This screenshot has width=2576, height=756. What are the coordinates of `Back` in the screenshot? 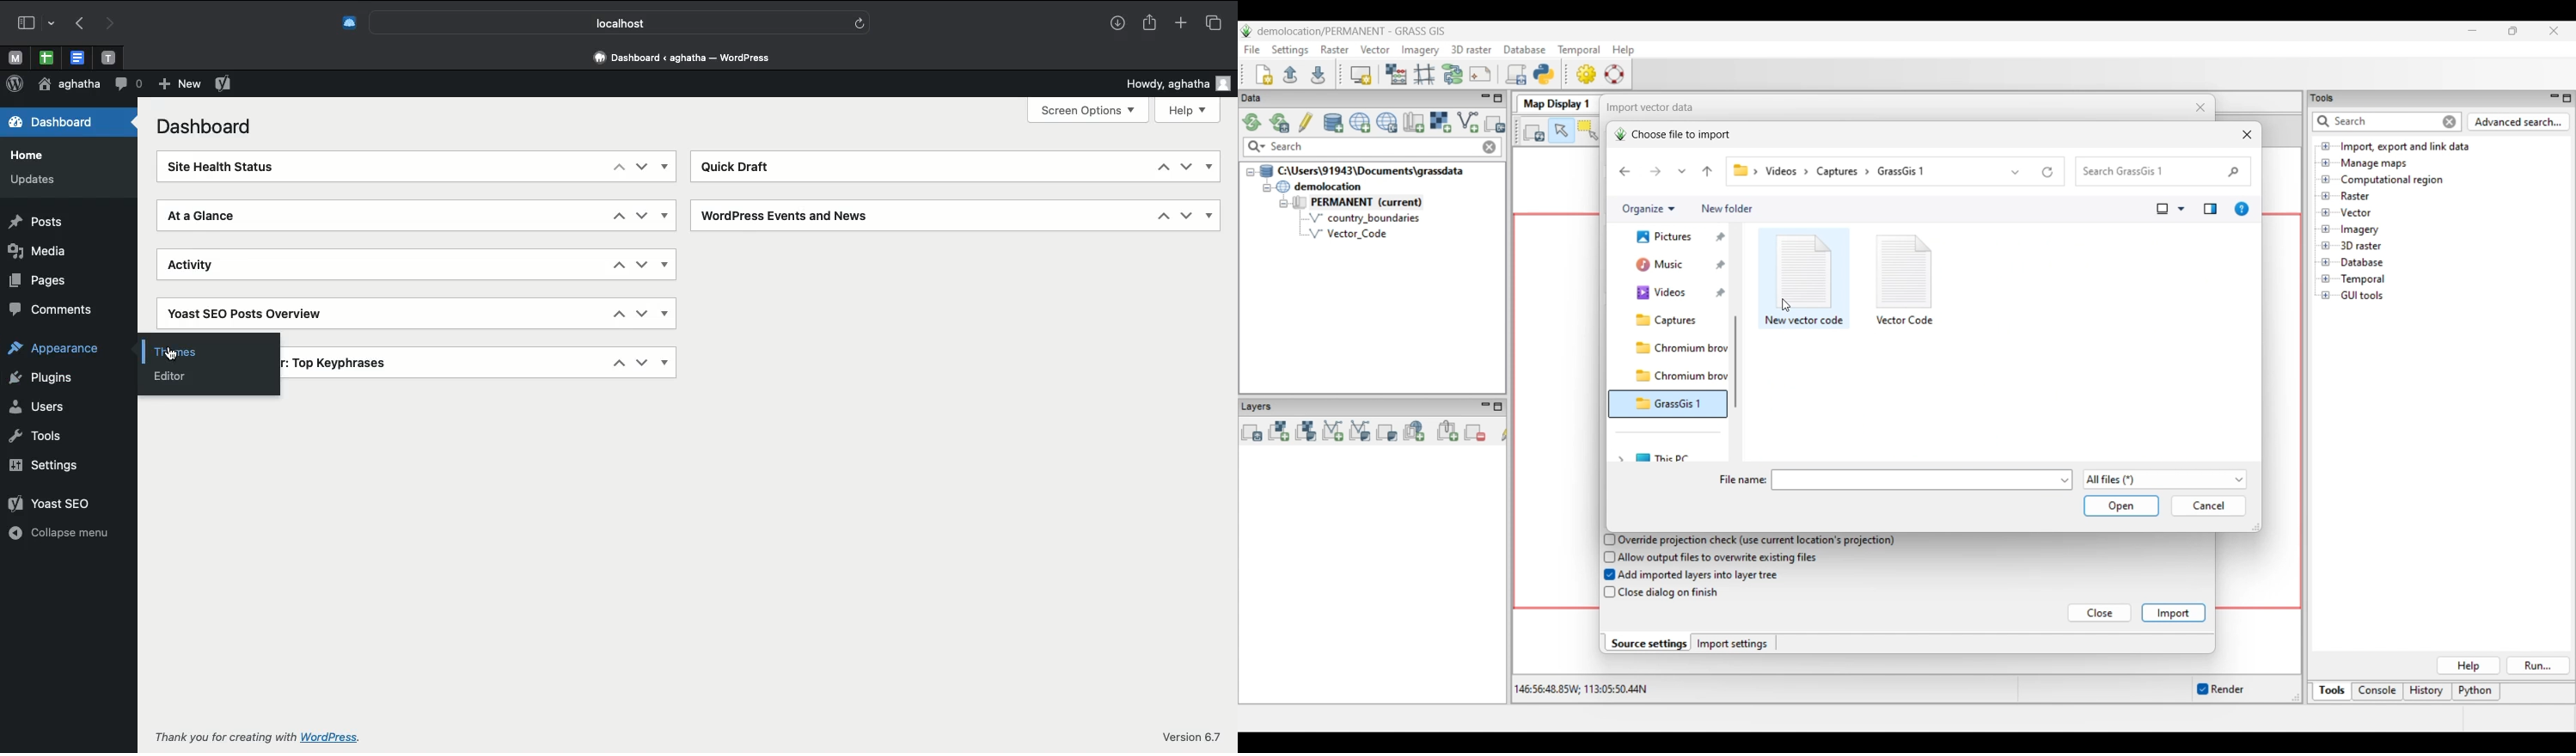 It's located at (79, 24).